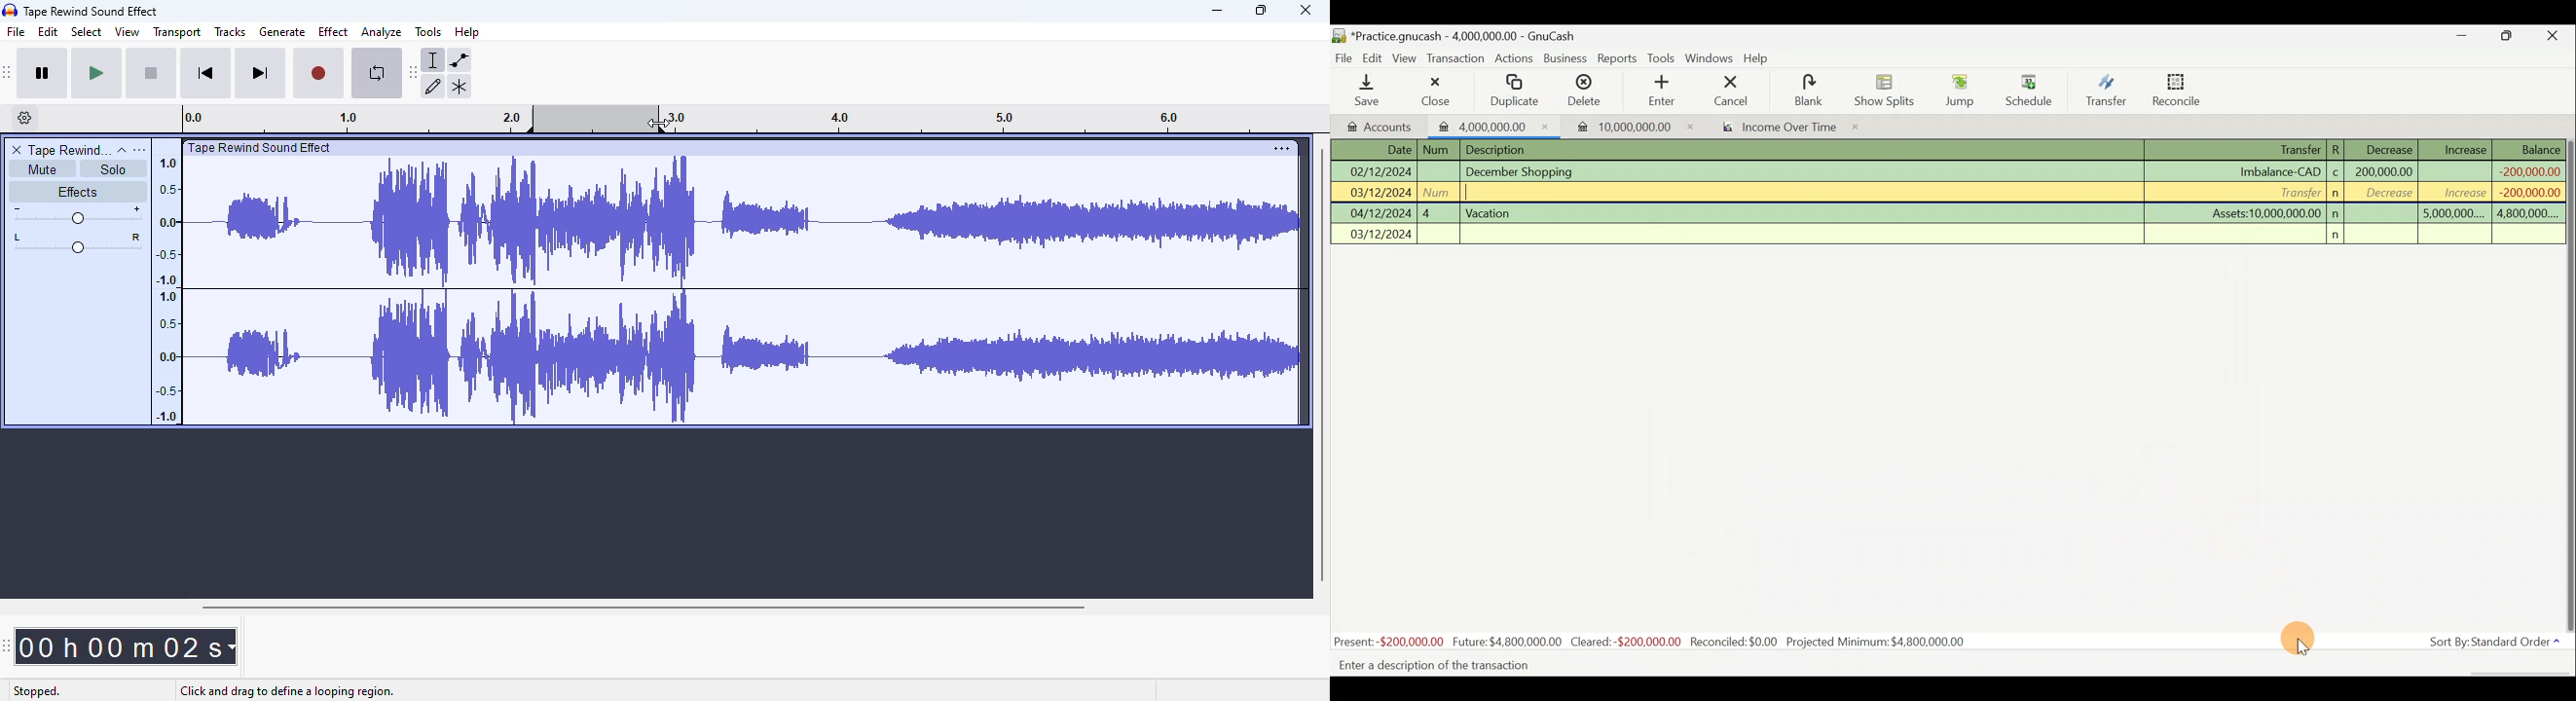  Describe the element at coordinates (2336, 174) in the screenshot. I see `c` at that location.